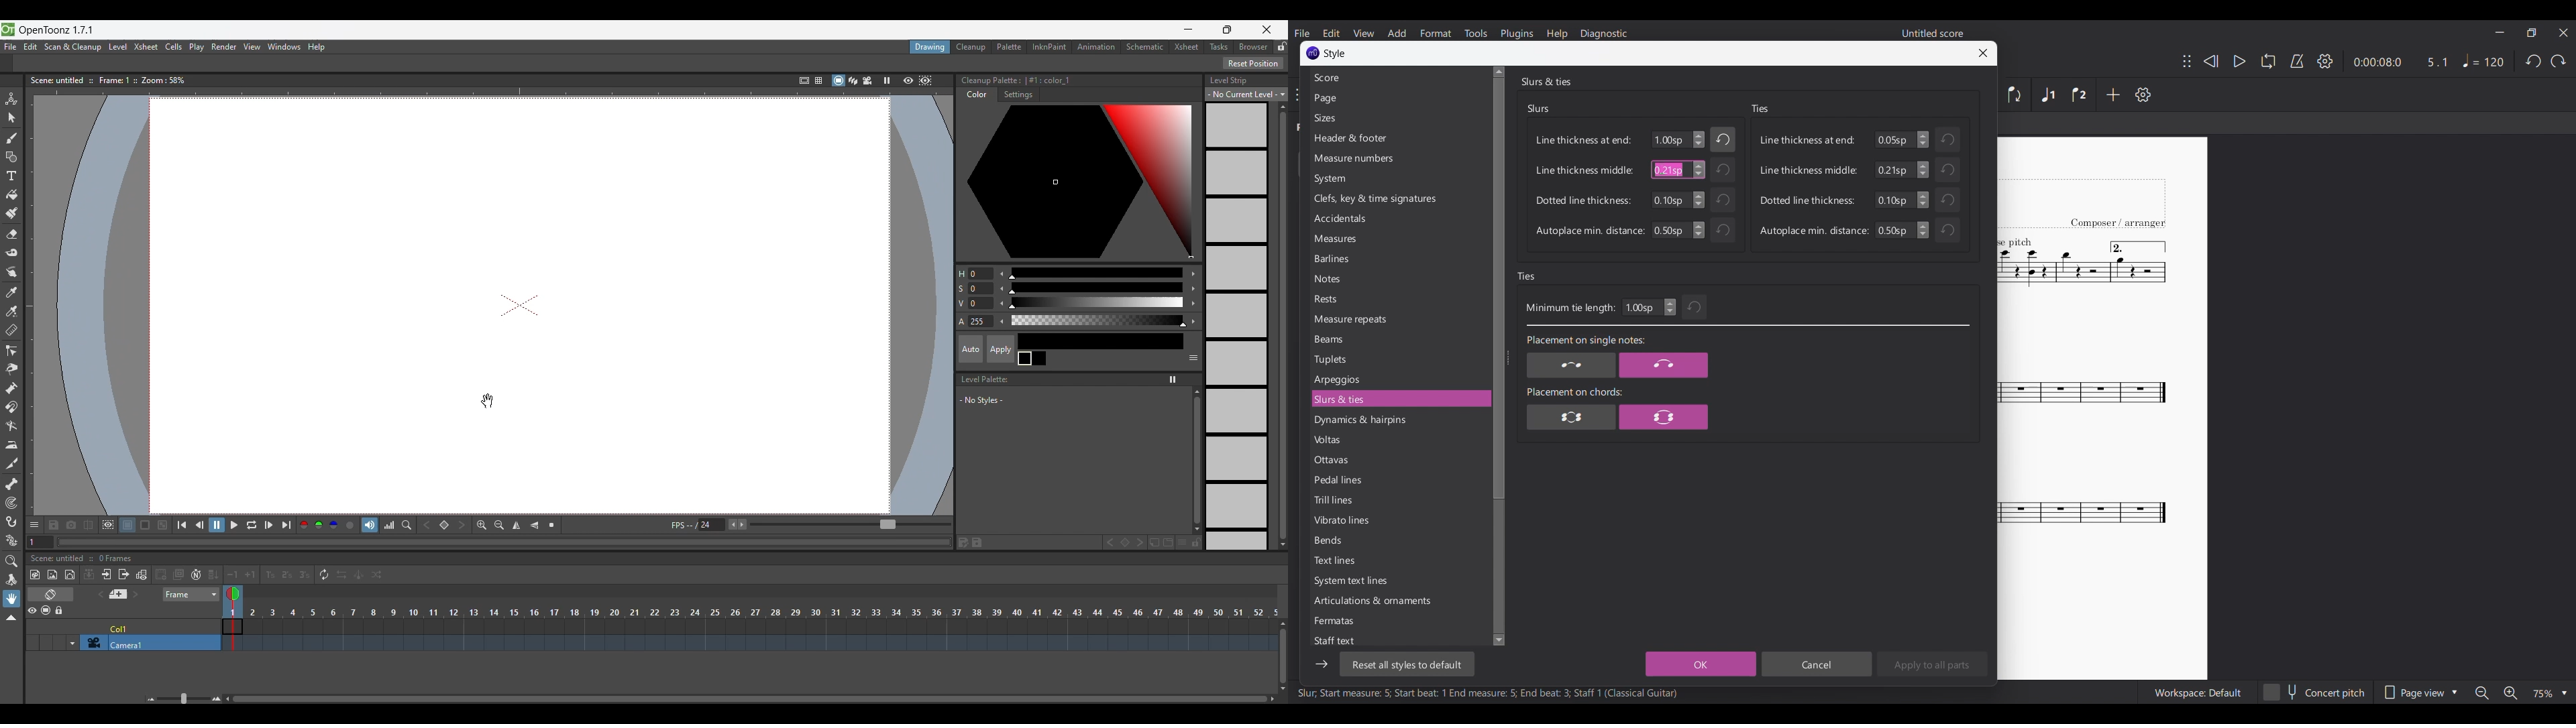  I want to click on Placement on chords option 2, so click(1664, 416).